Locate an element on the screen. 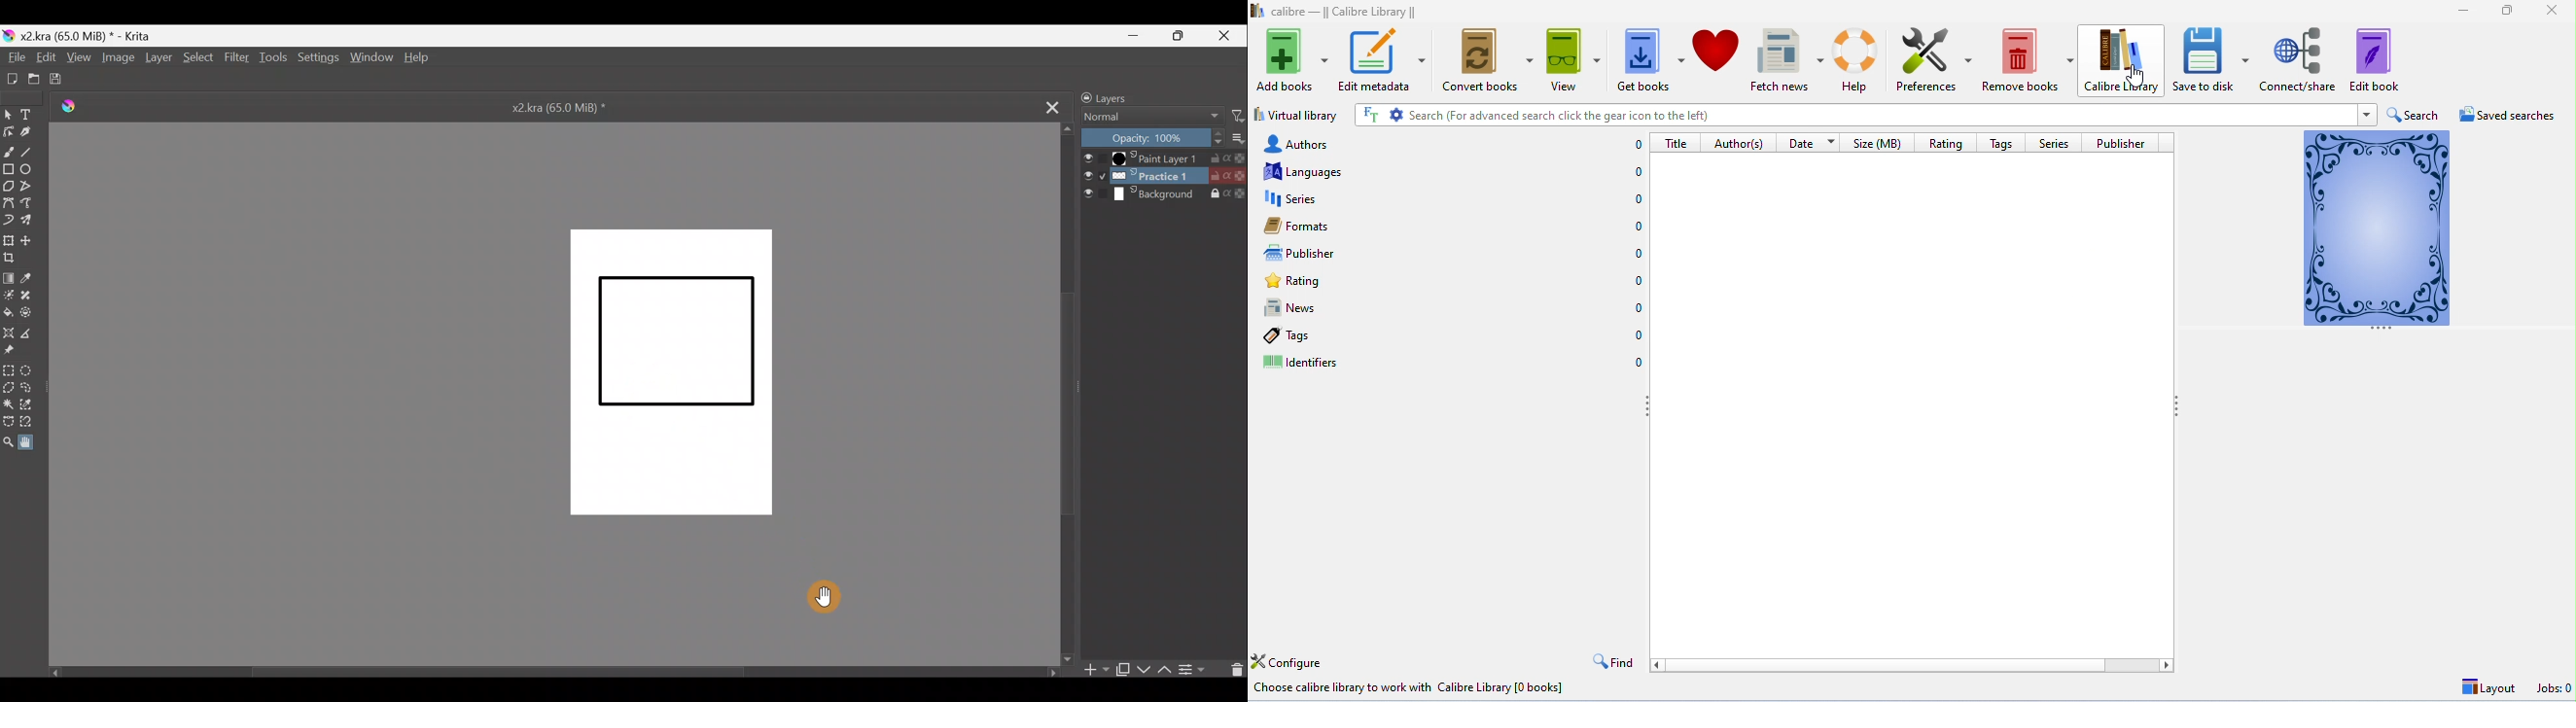  view is located at coordinates (1574, 60).